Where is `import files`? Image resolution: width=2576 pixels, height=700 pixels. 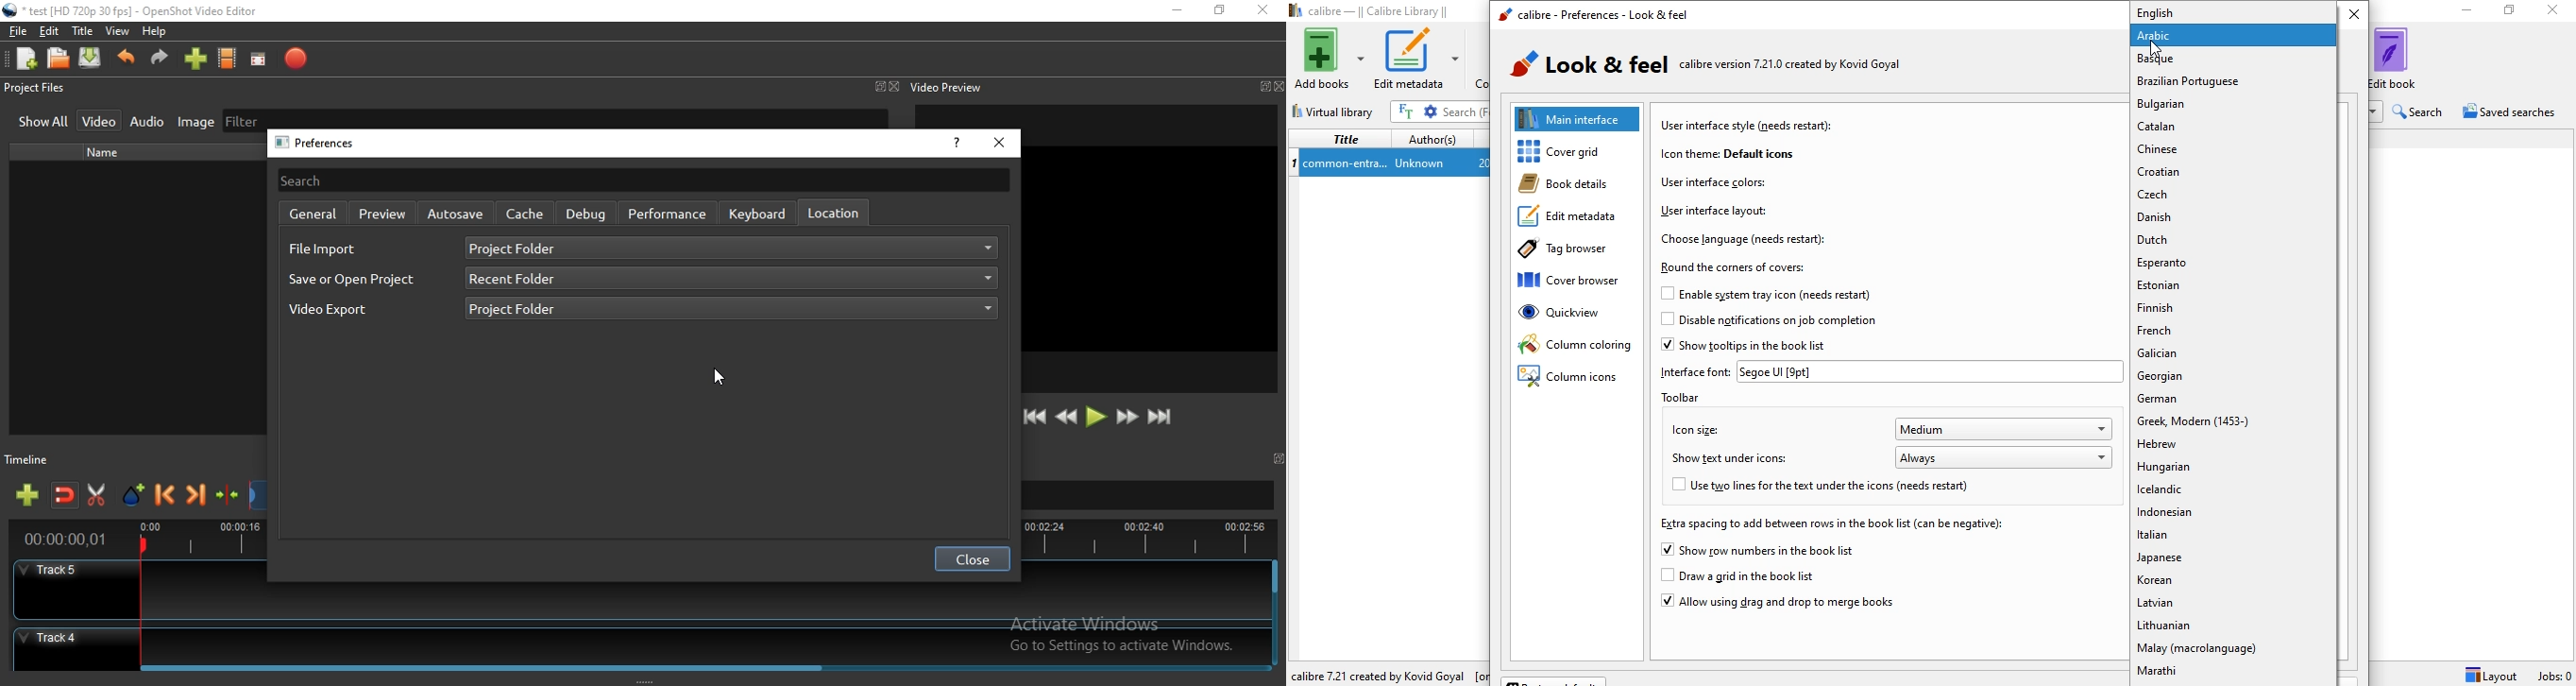 import files is located at coordinates (194, 61).